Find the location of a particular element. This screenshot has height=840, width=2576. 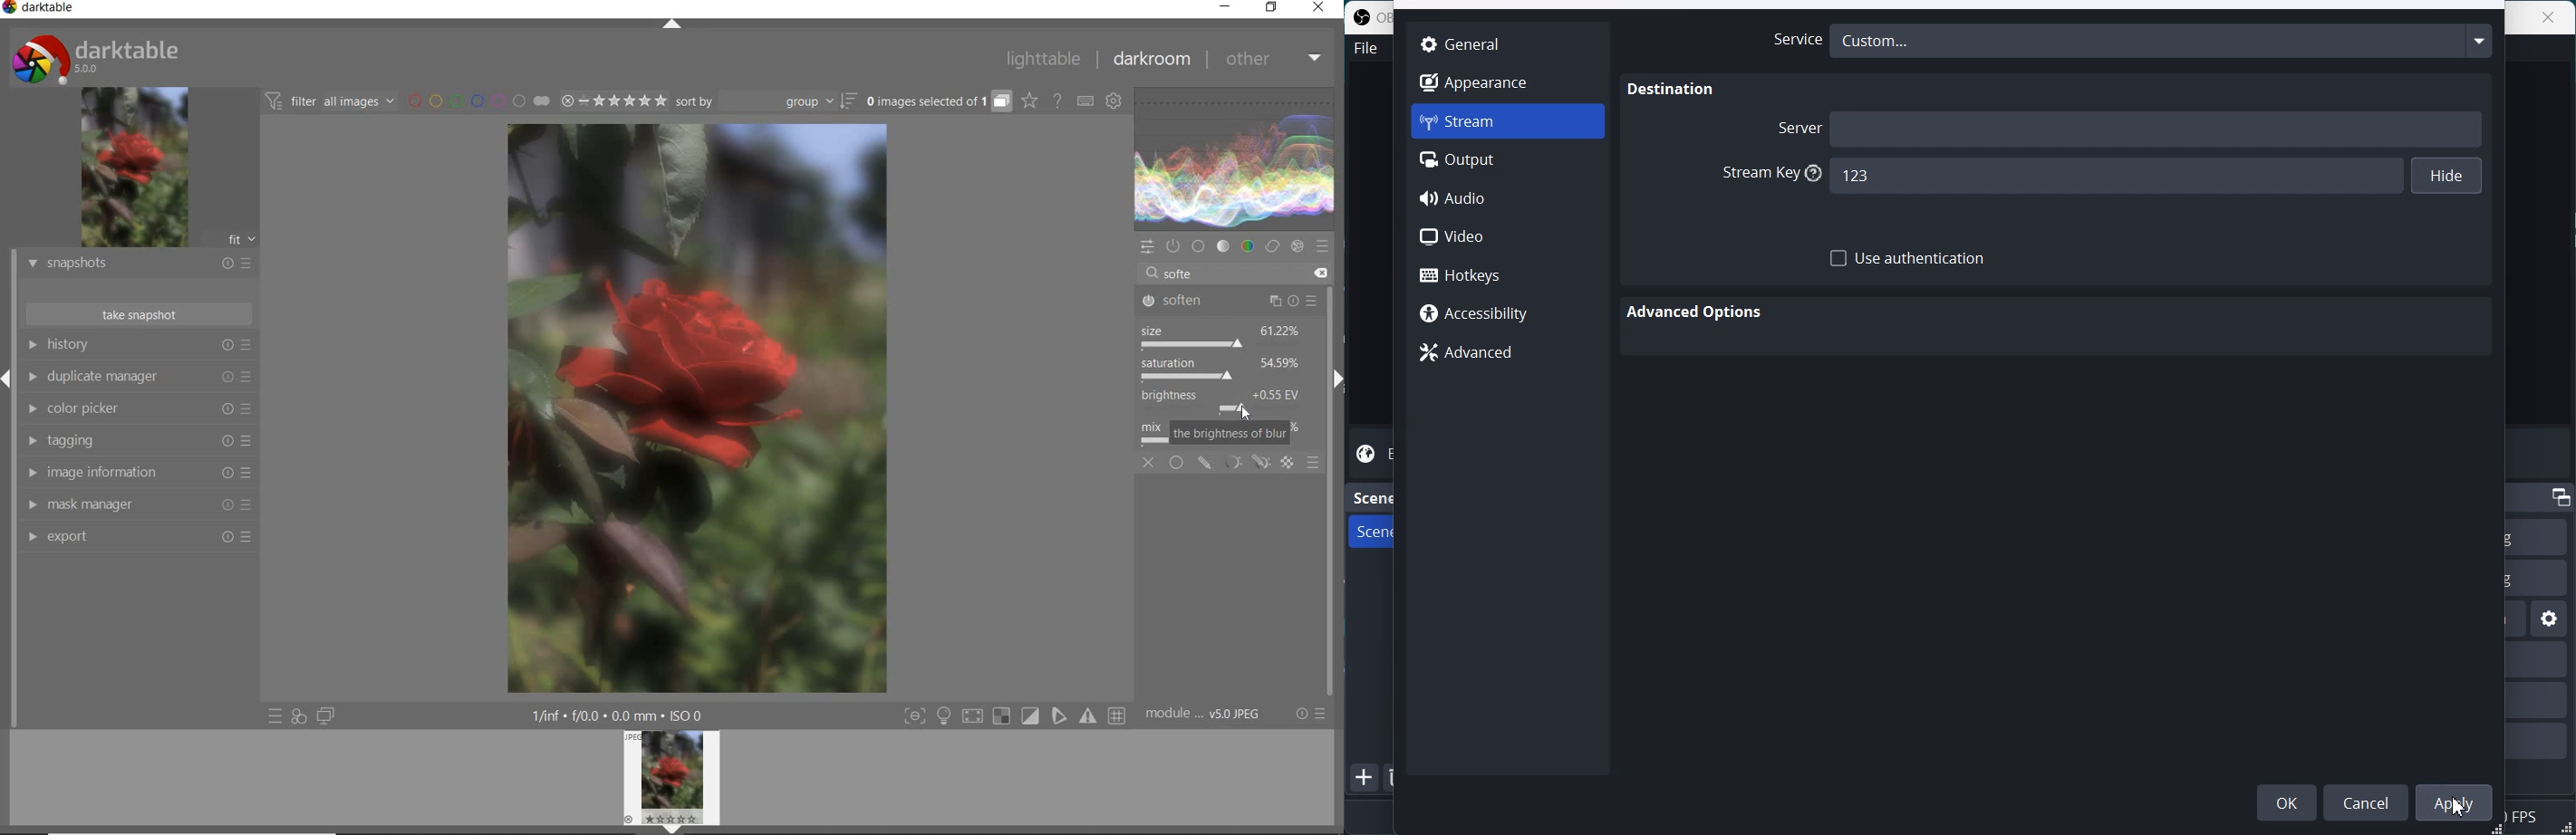

close is located at coordinates (2552, 20).